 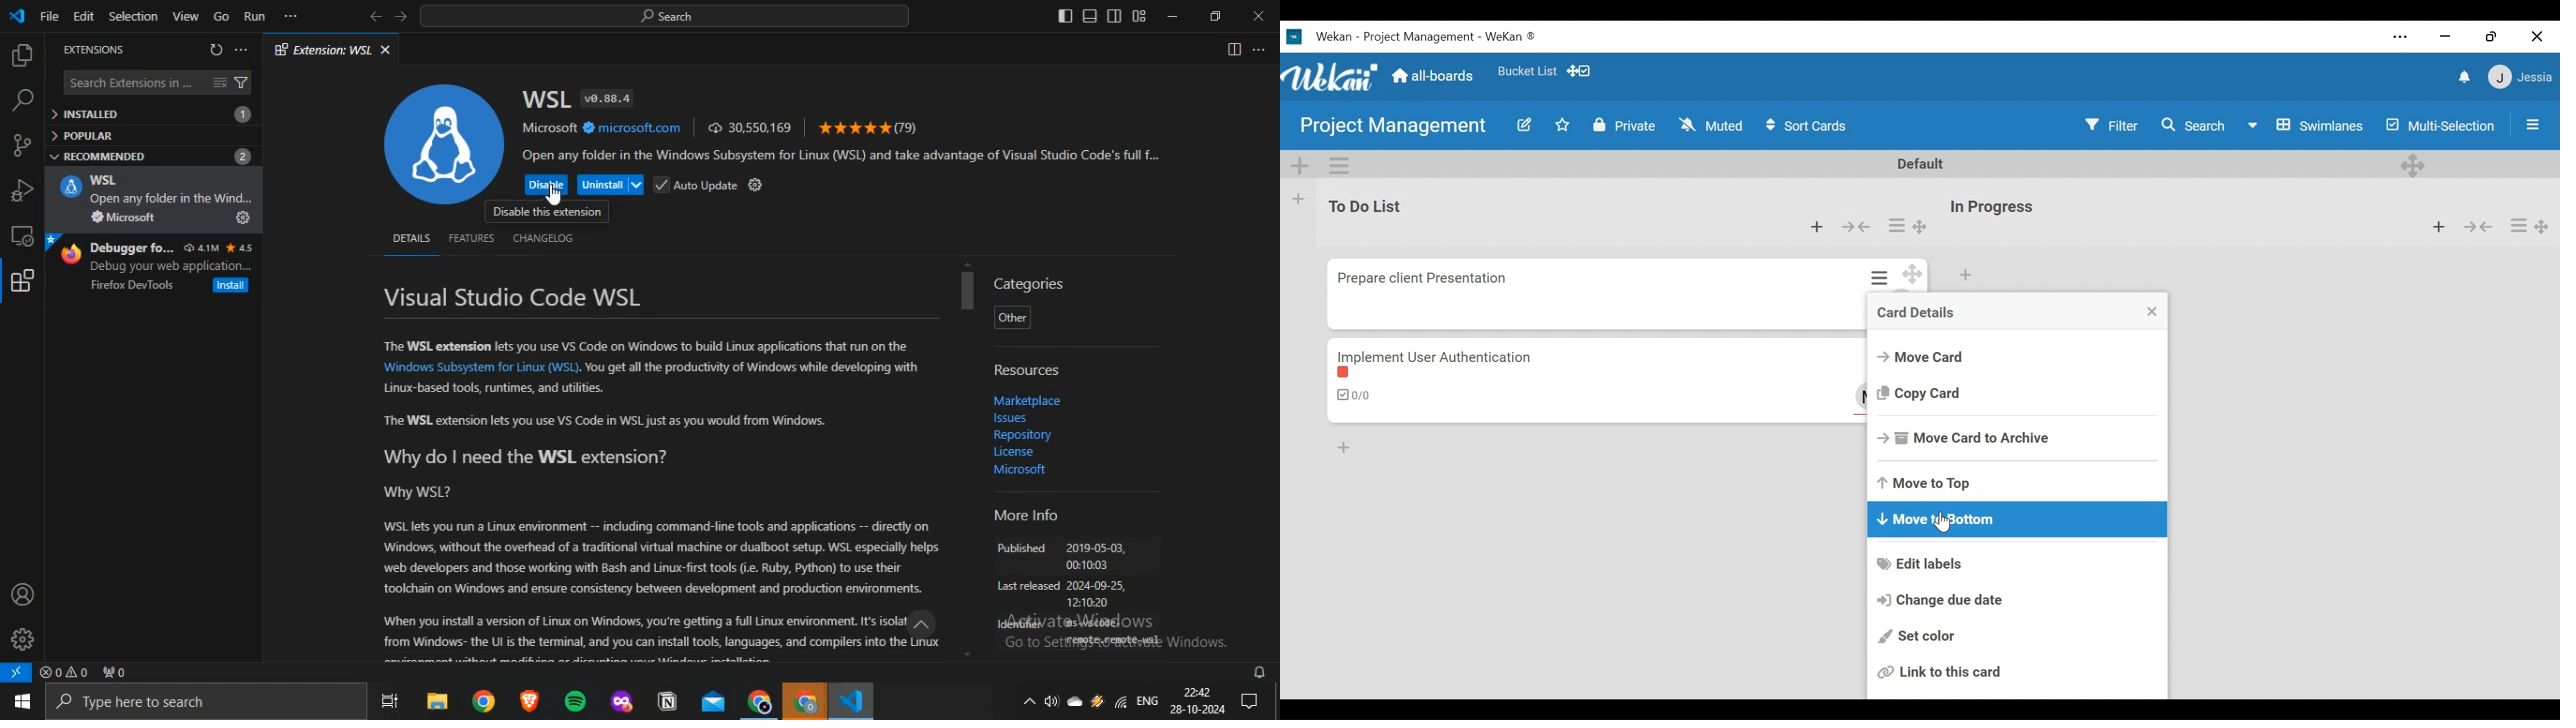 What do you see at coordinates (1709, 125) in the screenshot?
I see `Muted` at bounding box center [1709, 125].